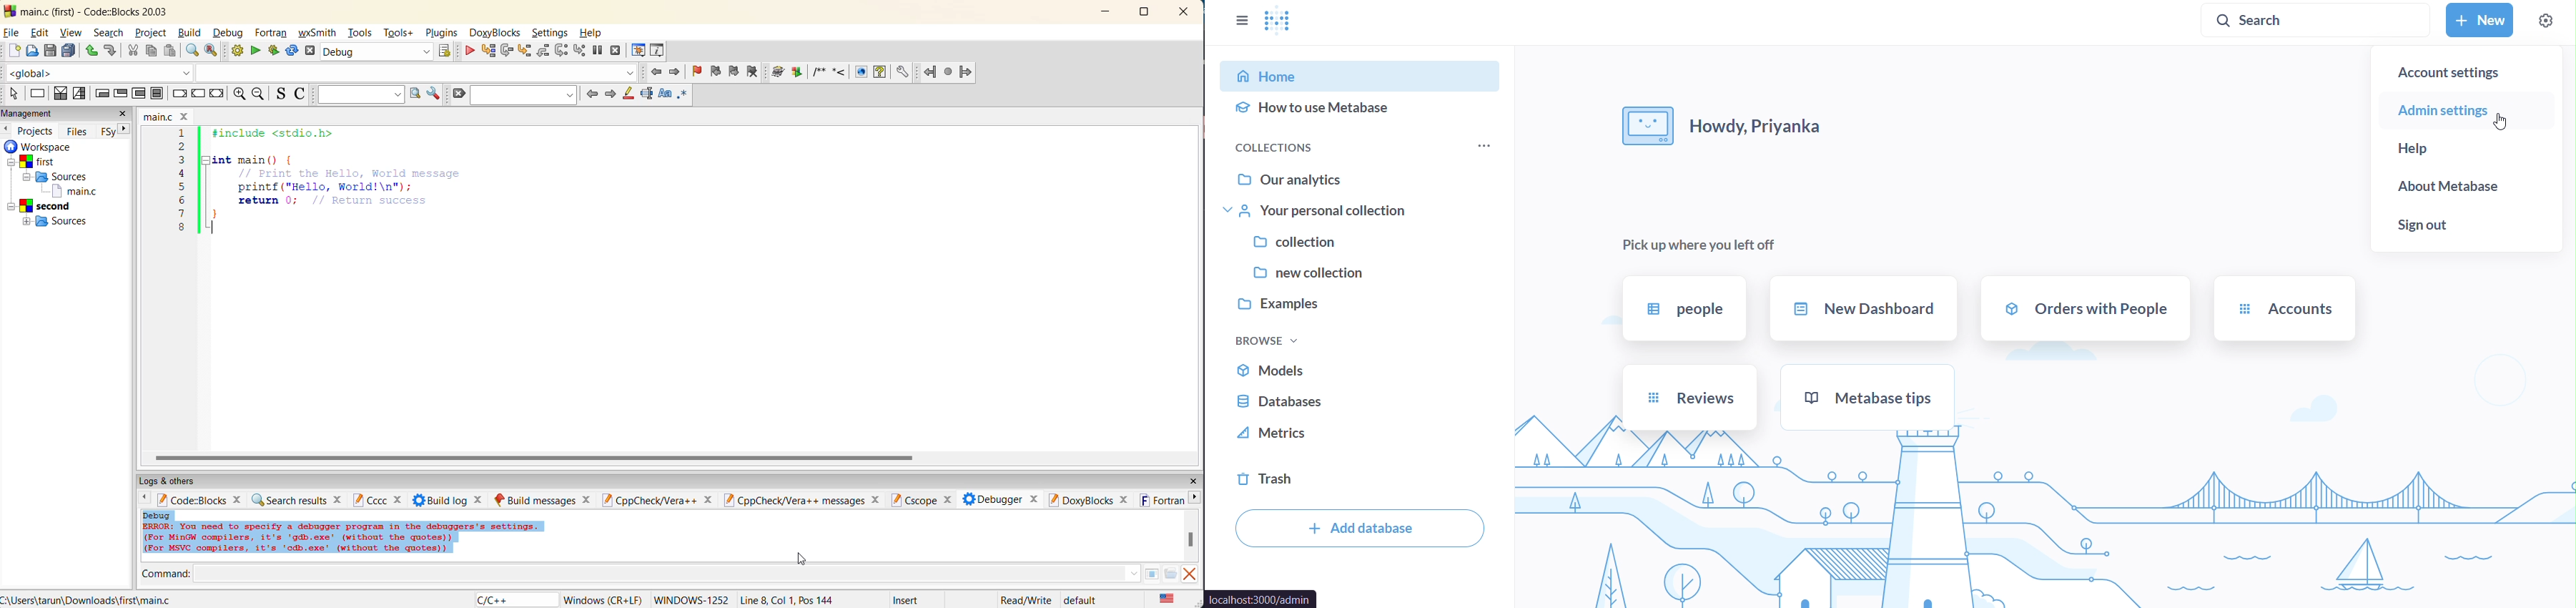 This screenshot has width=2576, height=616. I want to click on search, so click(524, 96).